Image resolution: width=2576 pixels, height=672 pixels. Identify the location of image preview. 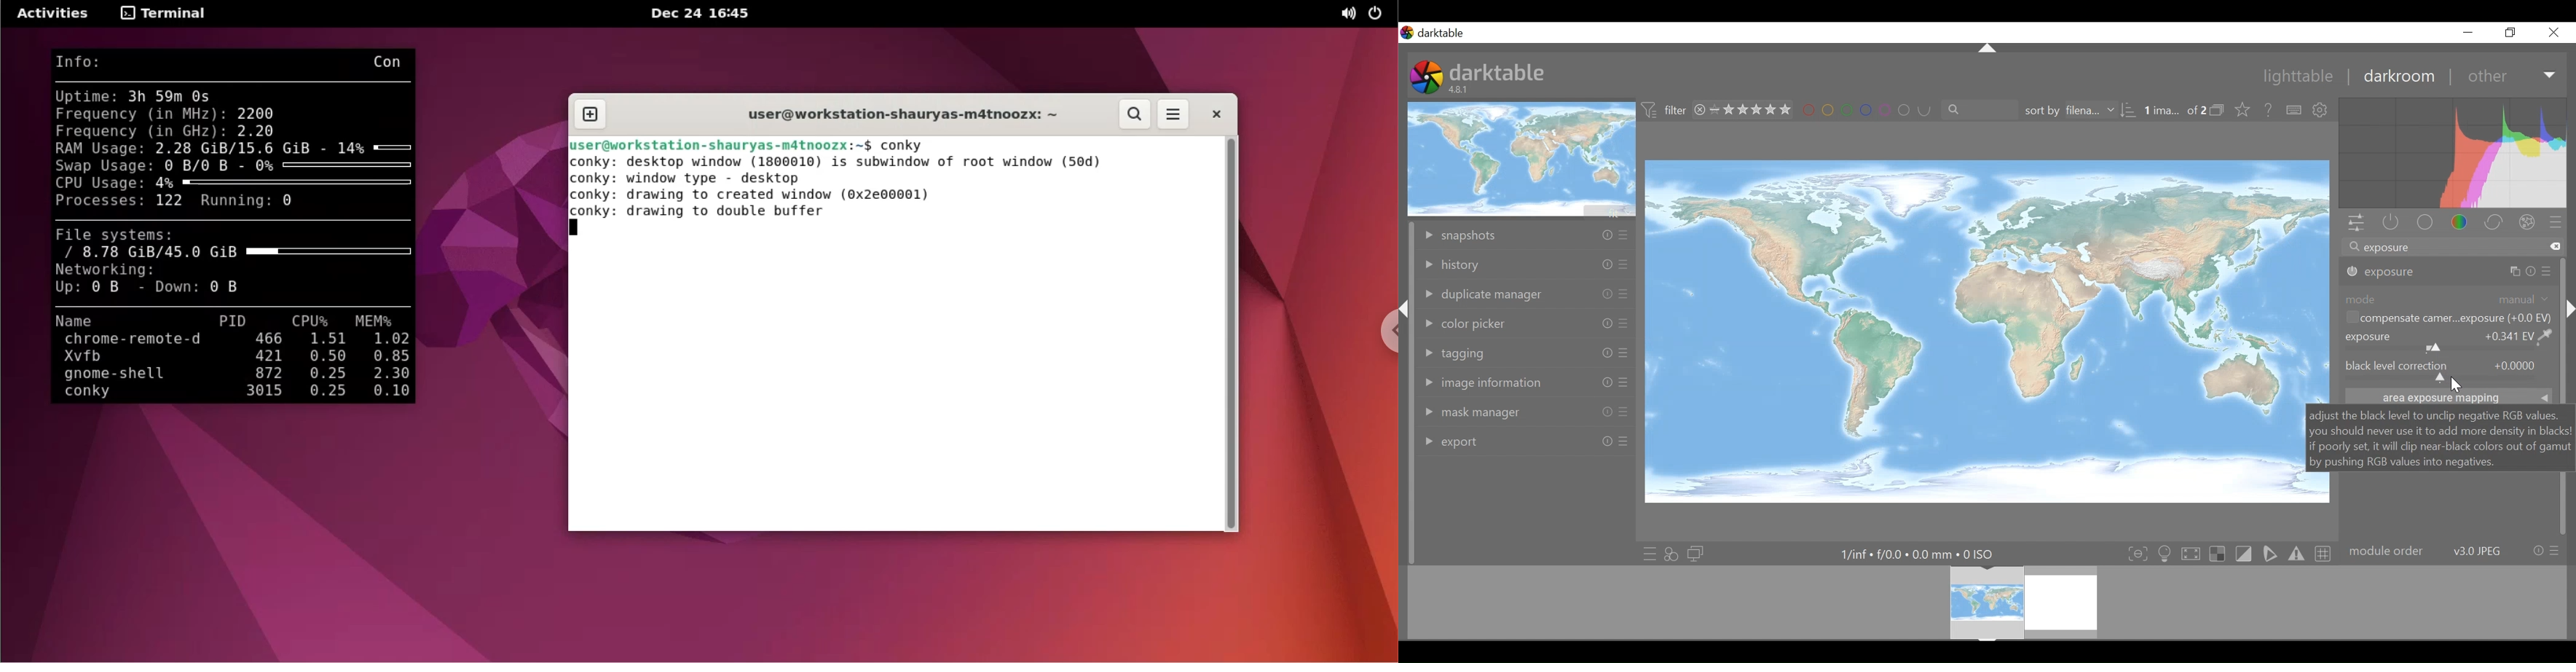
(1522, 158).